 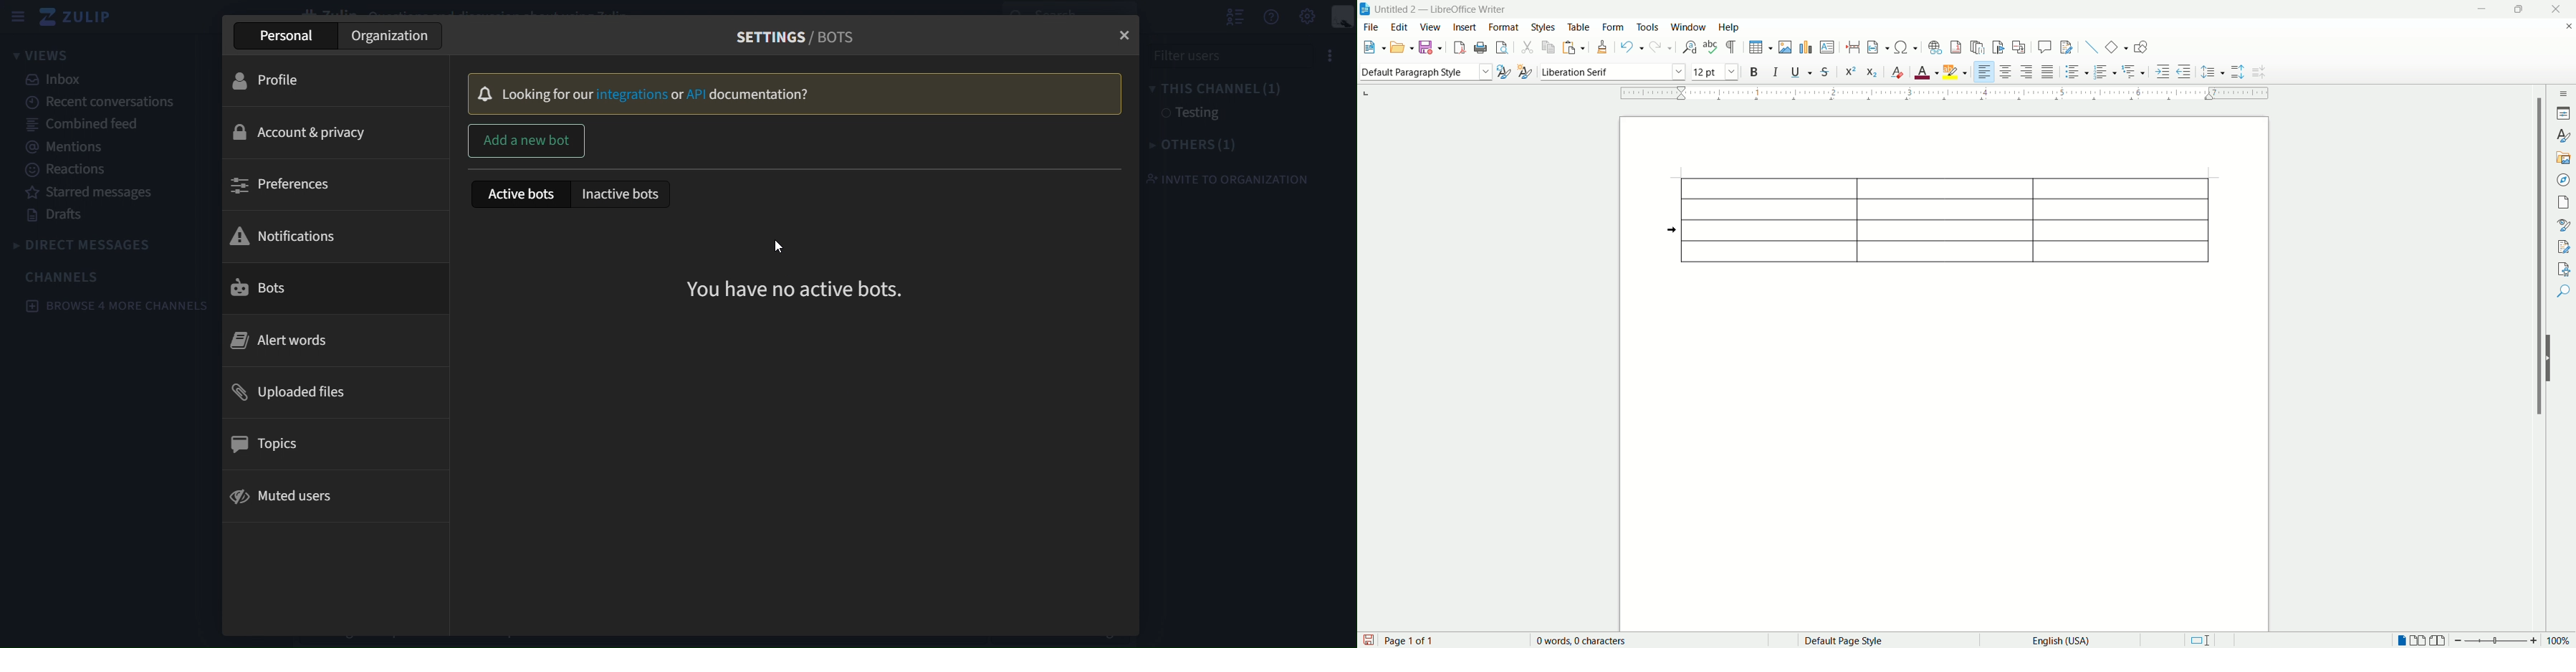 I want to click on insert endnote, so click(x=1977, y=46).